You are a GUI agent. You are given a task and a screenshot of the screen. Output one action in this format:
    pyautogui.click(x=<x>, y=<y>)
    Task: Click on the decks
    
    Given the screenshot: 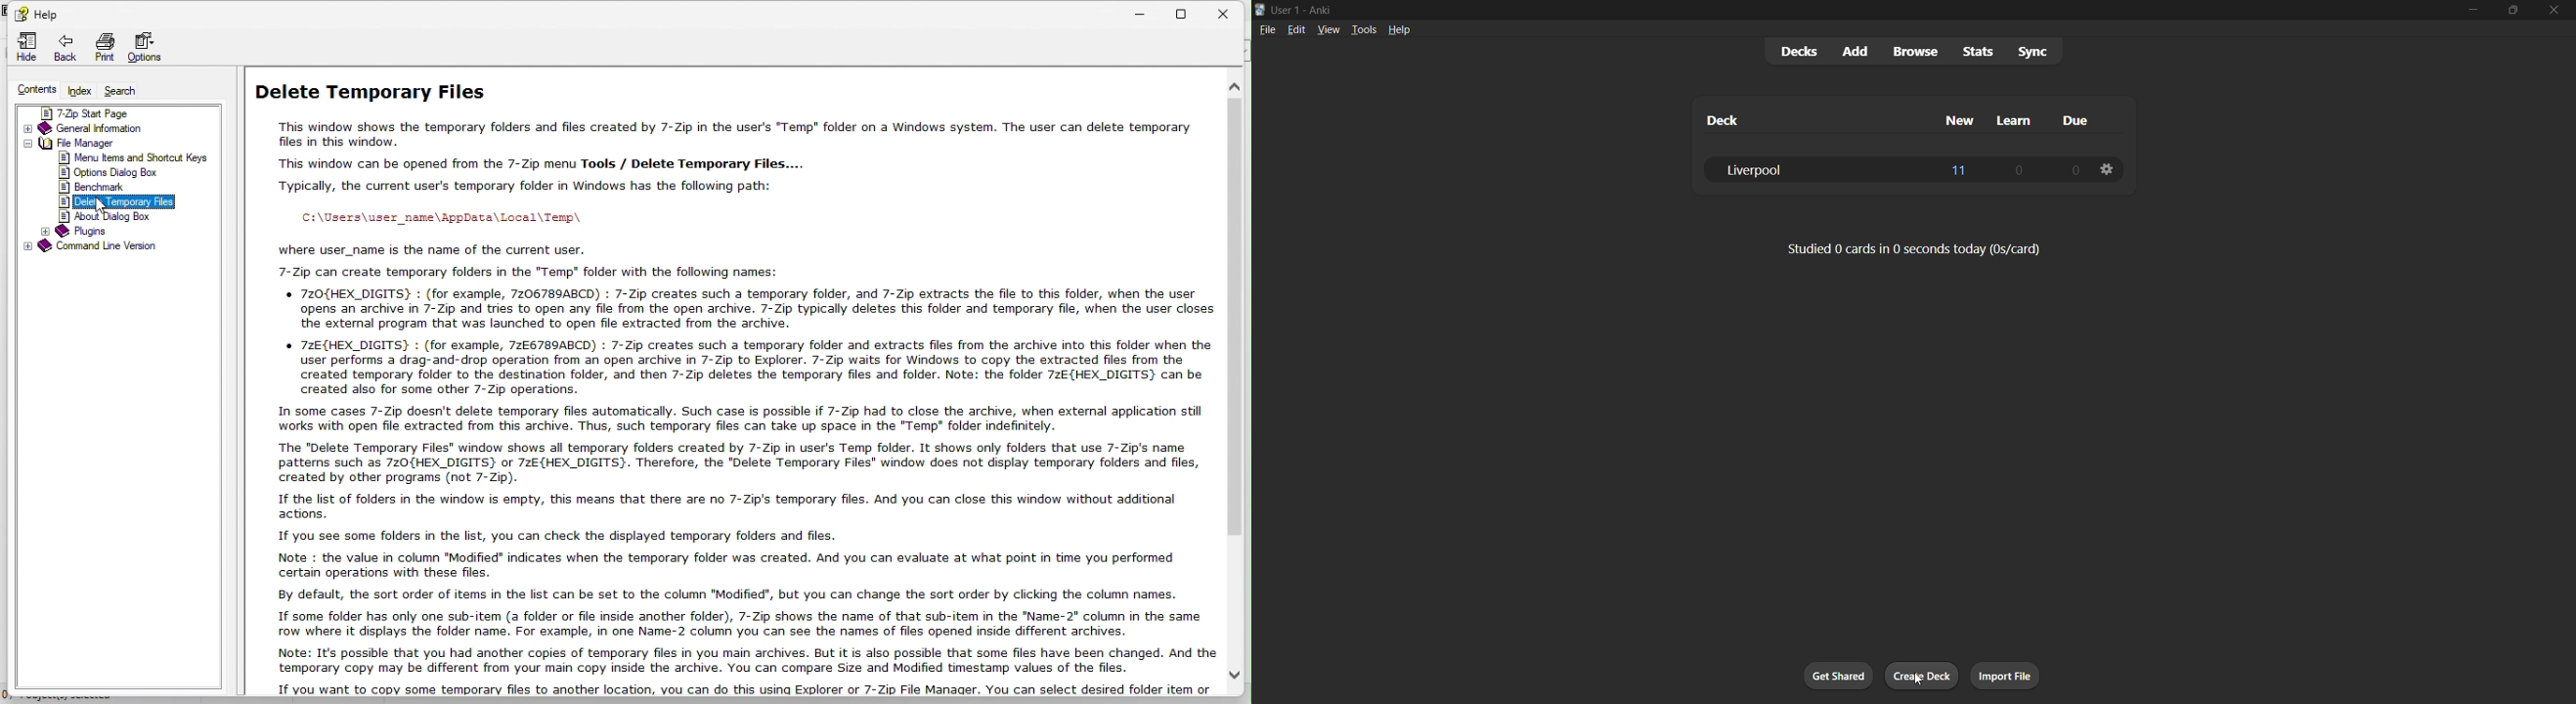 What is the action you would take?
    pyautogui.click(x=1793, y=50)
    